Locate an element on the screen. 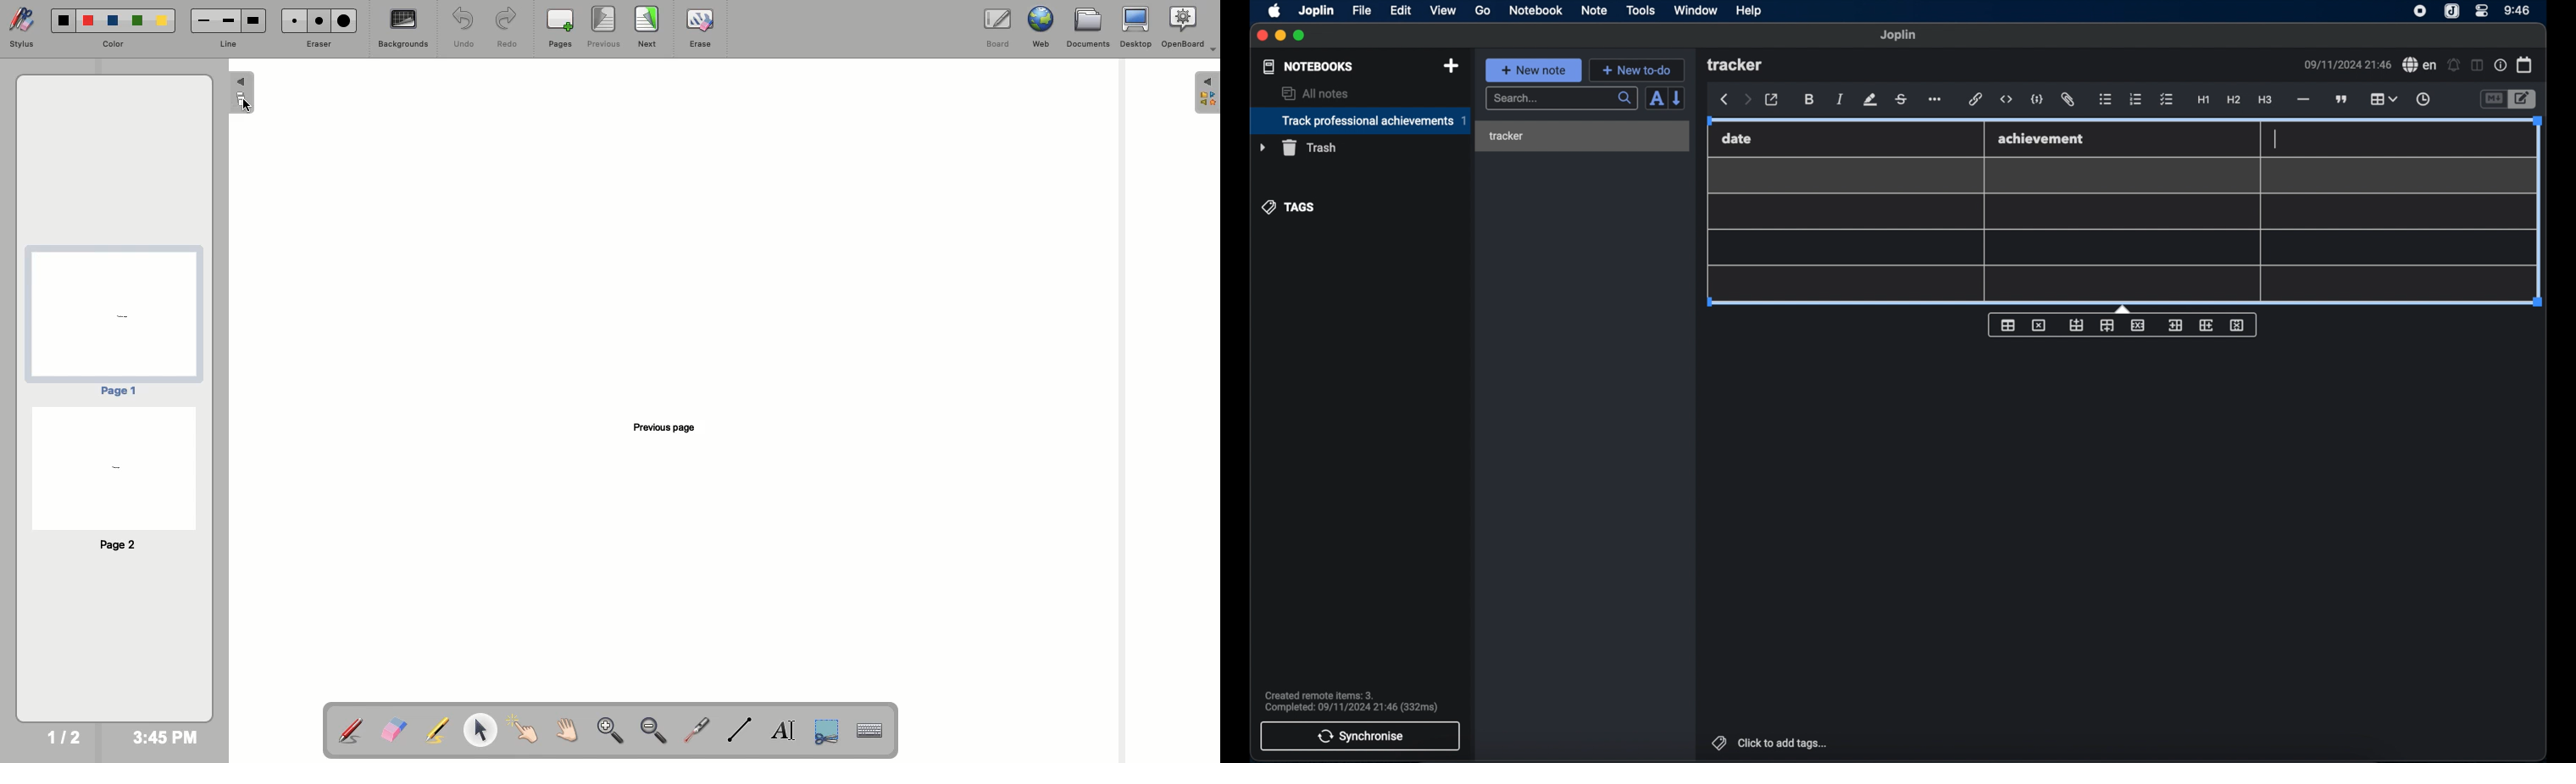 The image size is (2576, 784). joplin is located at coordinates (1317, 10).